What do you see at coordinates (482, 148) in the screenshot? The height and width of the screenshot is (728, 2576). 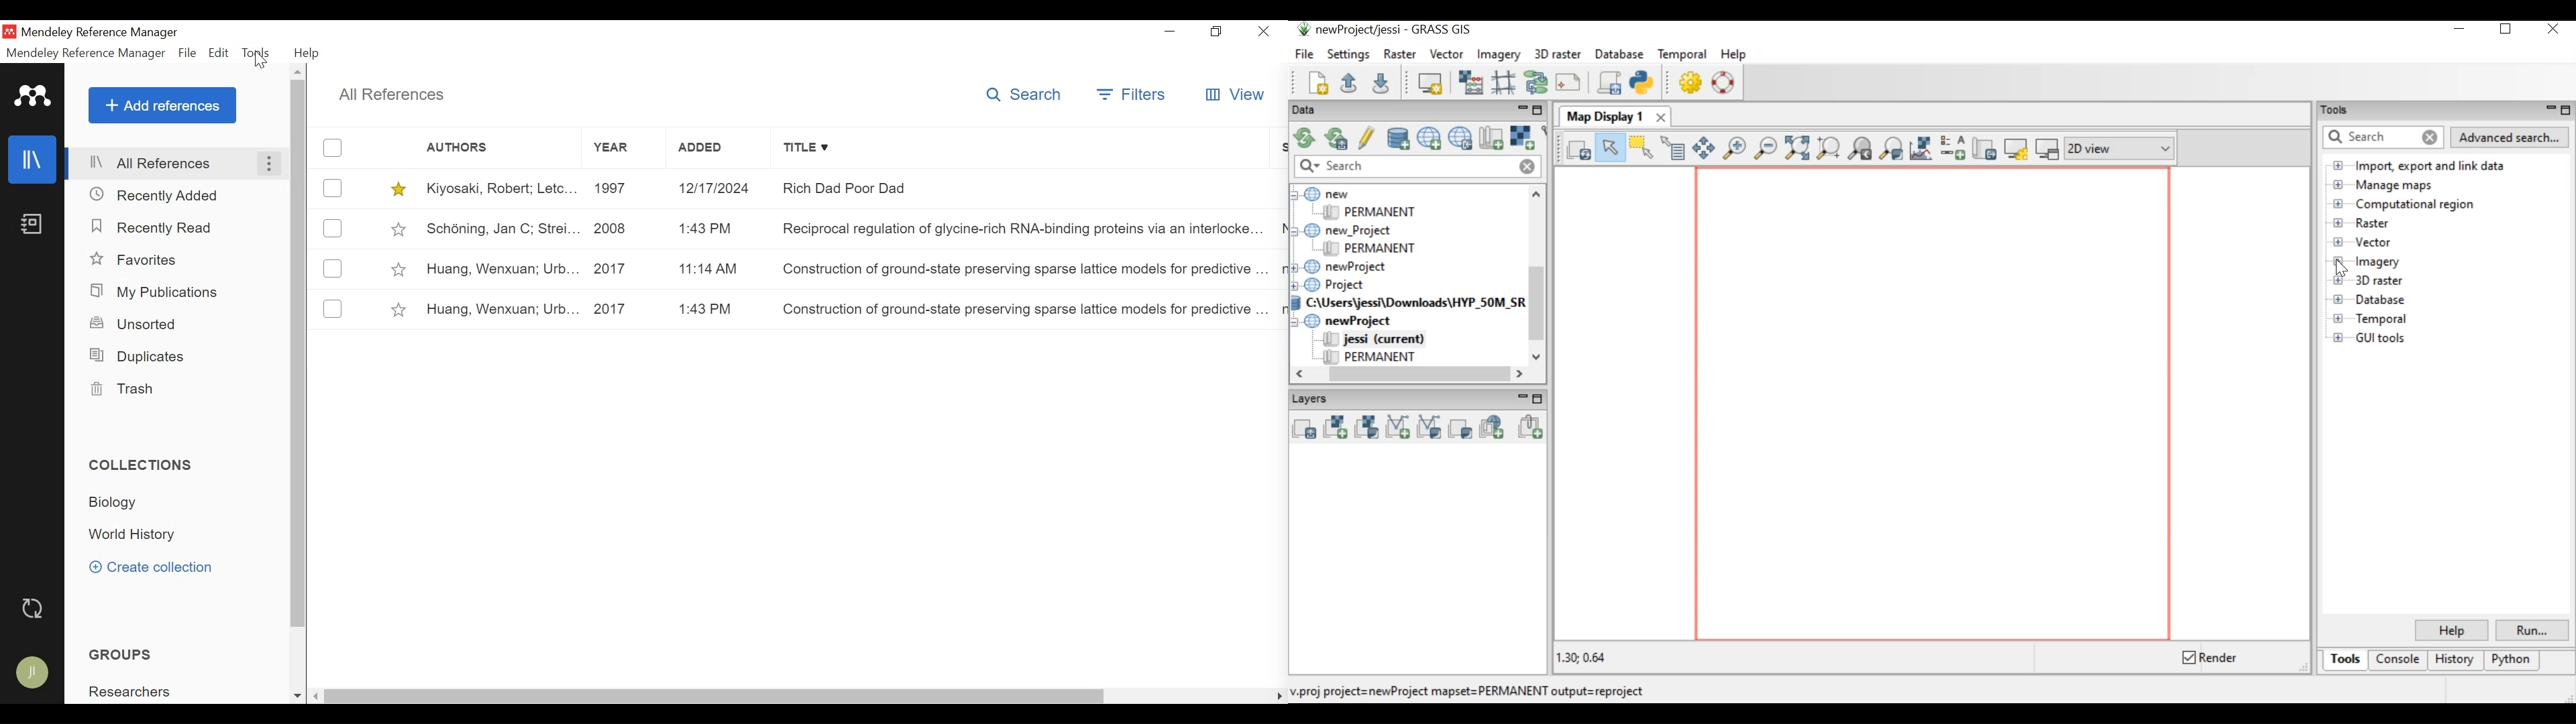 I see `Authors` at bounding box center [482, 148].